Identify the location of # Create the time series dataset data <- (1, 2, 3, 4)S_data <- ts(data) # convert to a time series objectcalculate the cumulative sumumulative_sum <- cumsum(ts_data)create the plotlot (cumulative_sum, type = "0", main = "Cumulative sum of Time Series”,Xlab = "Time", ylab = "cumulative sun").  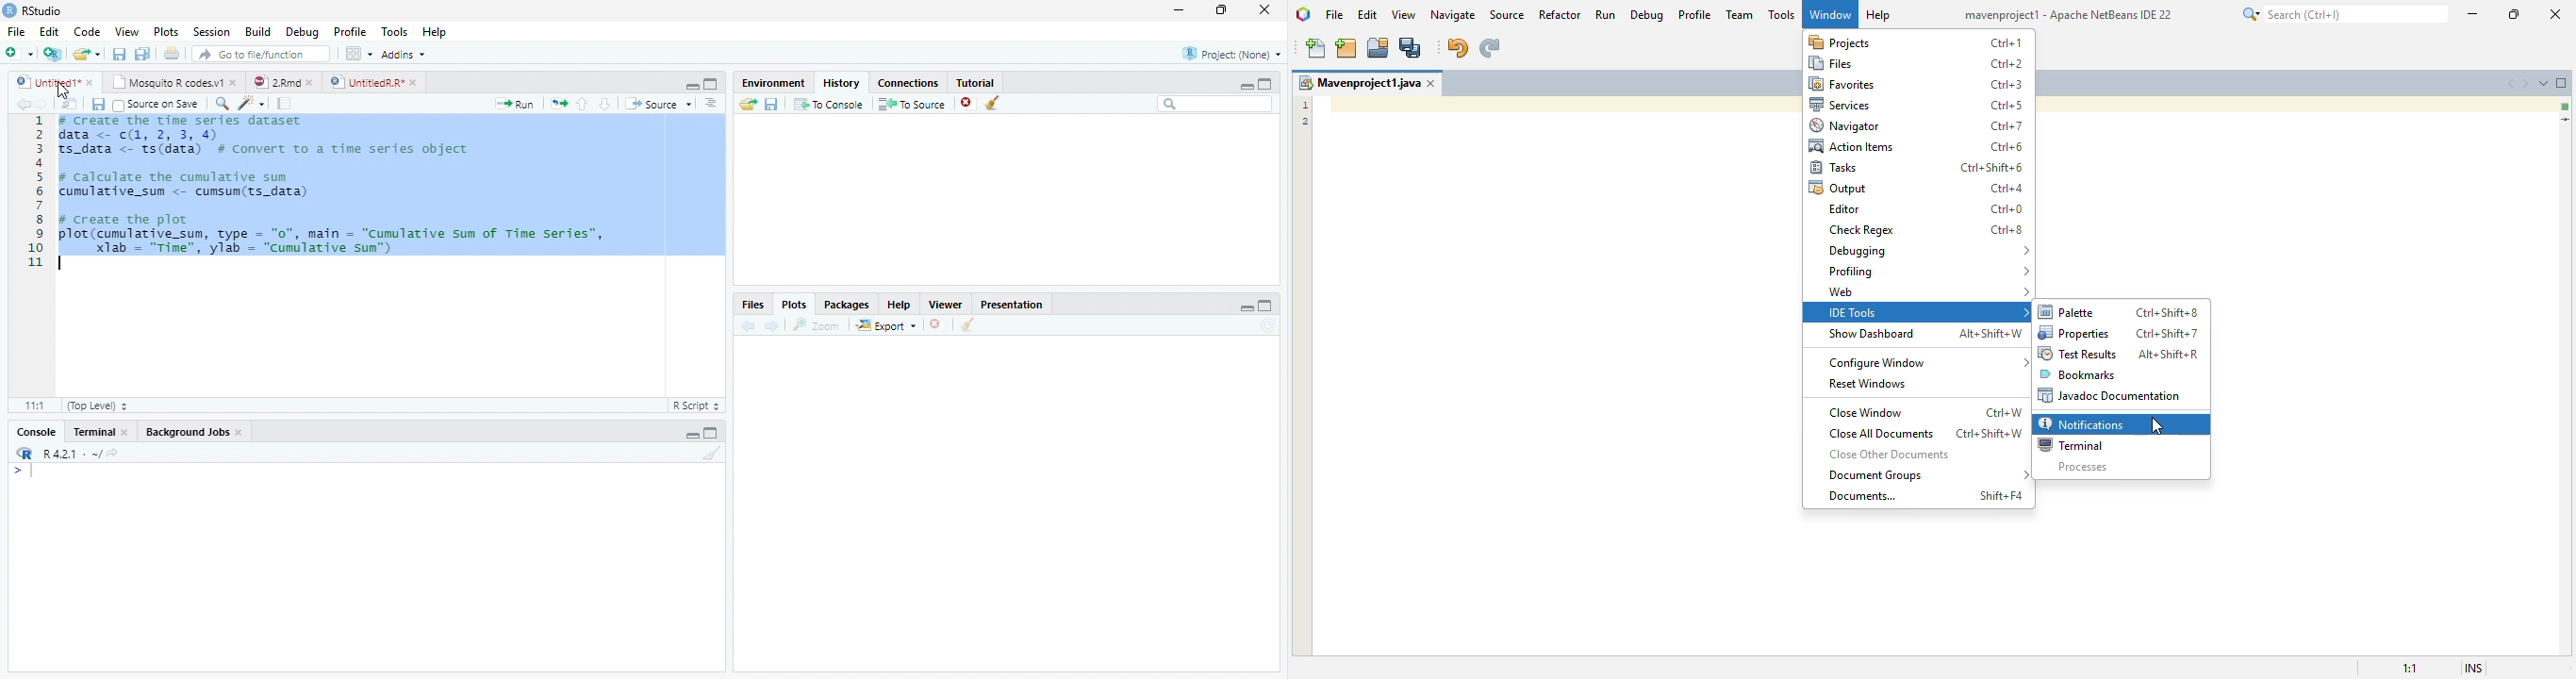
(341, 193).